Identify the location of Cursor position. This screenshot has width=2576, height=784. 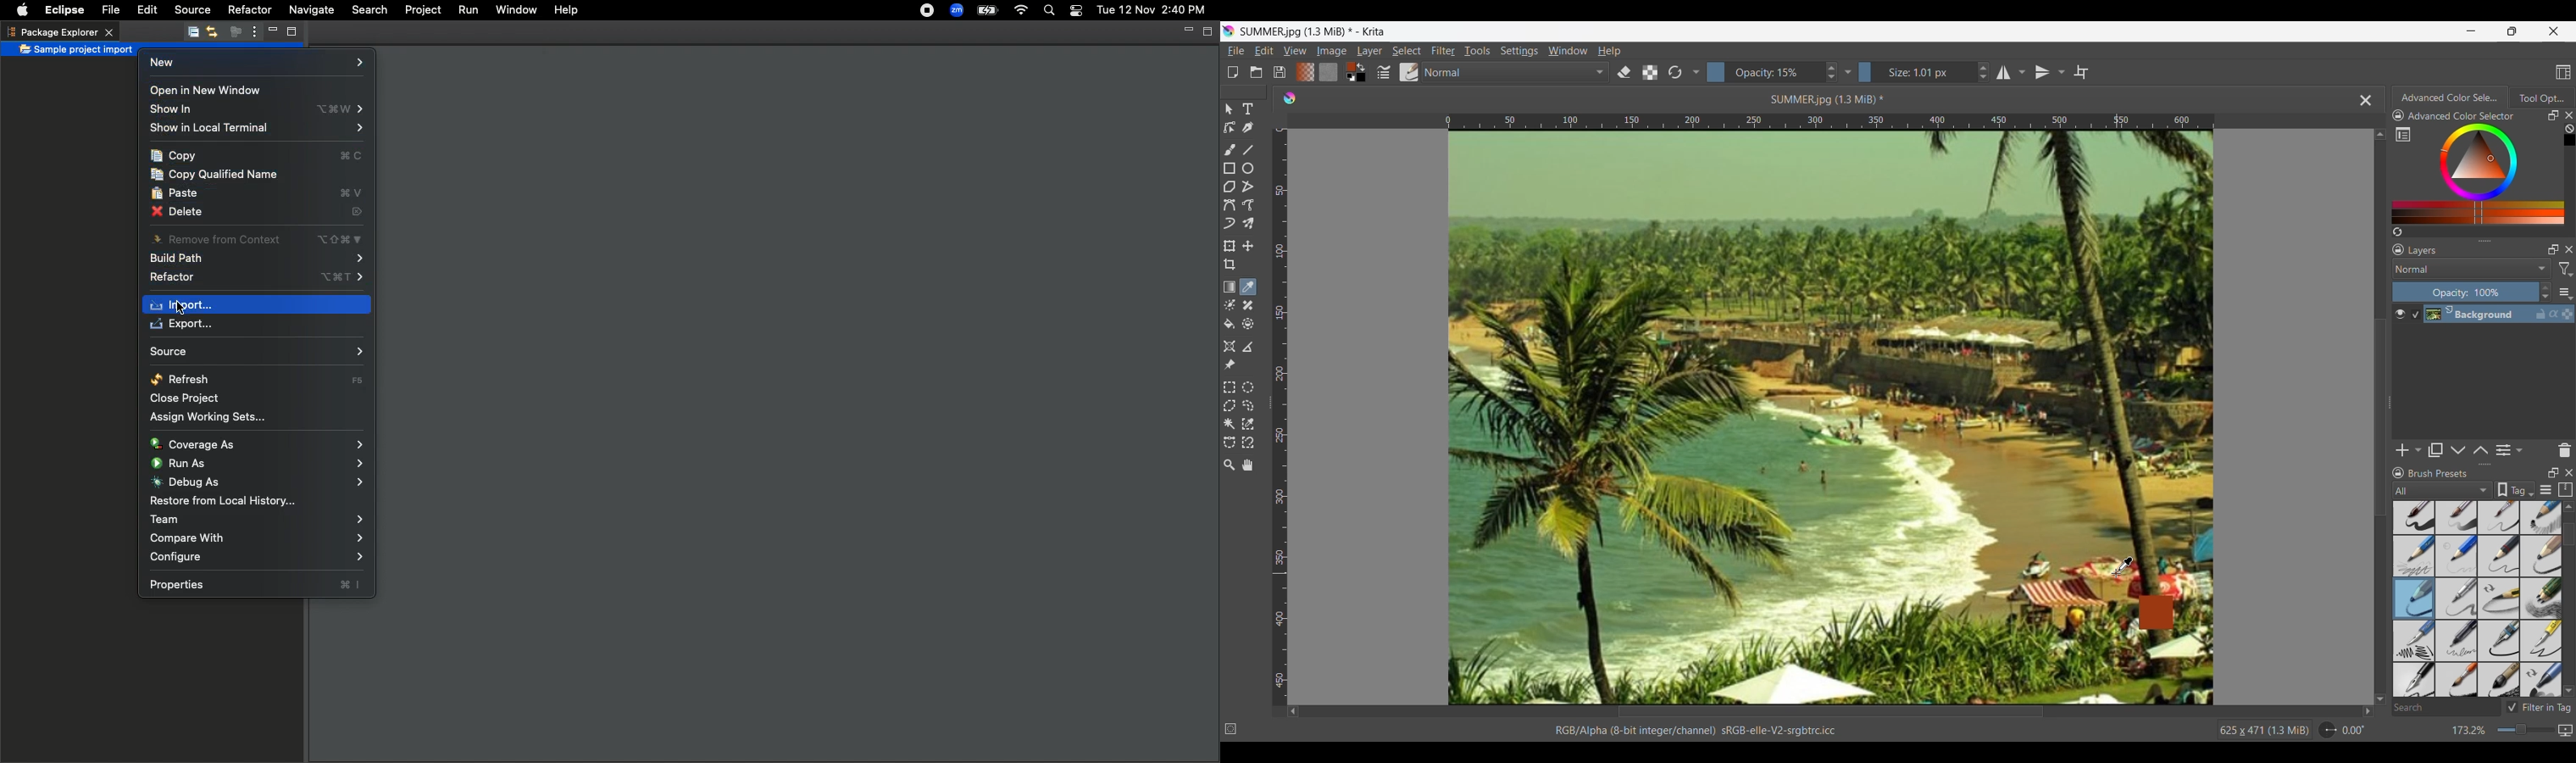
(2123, 567).